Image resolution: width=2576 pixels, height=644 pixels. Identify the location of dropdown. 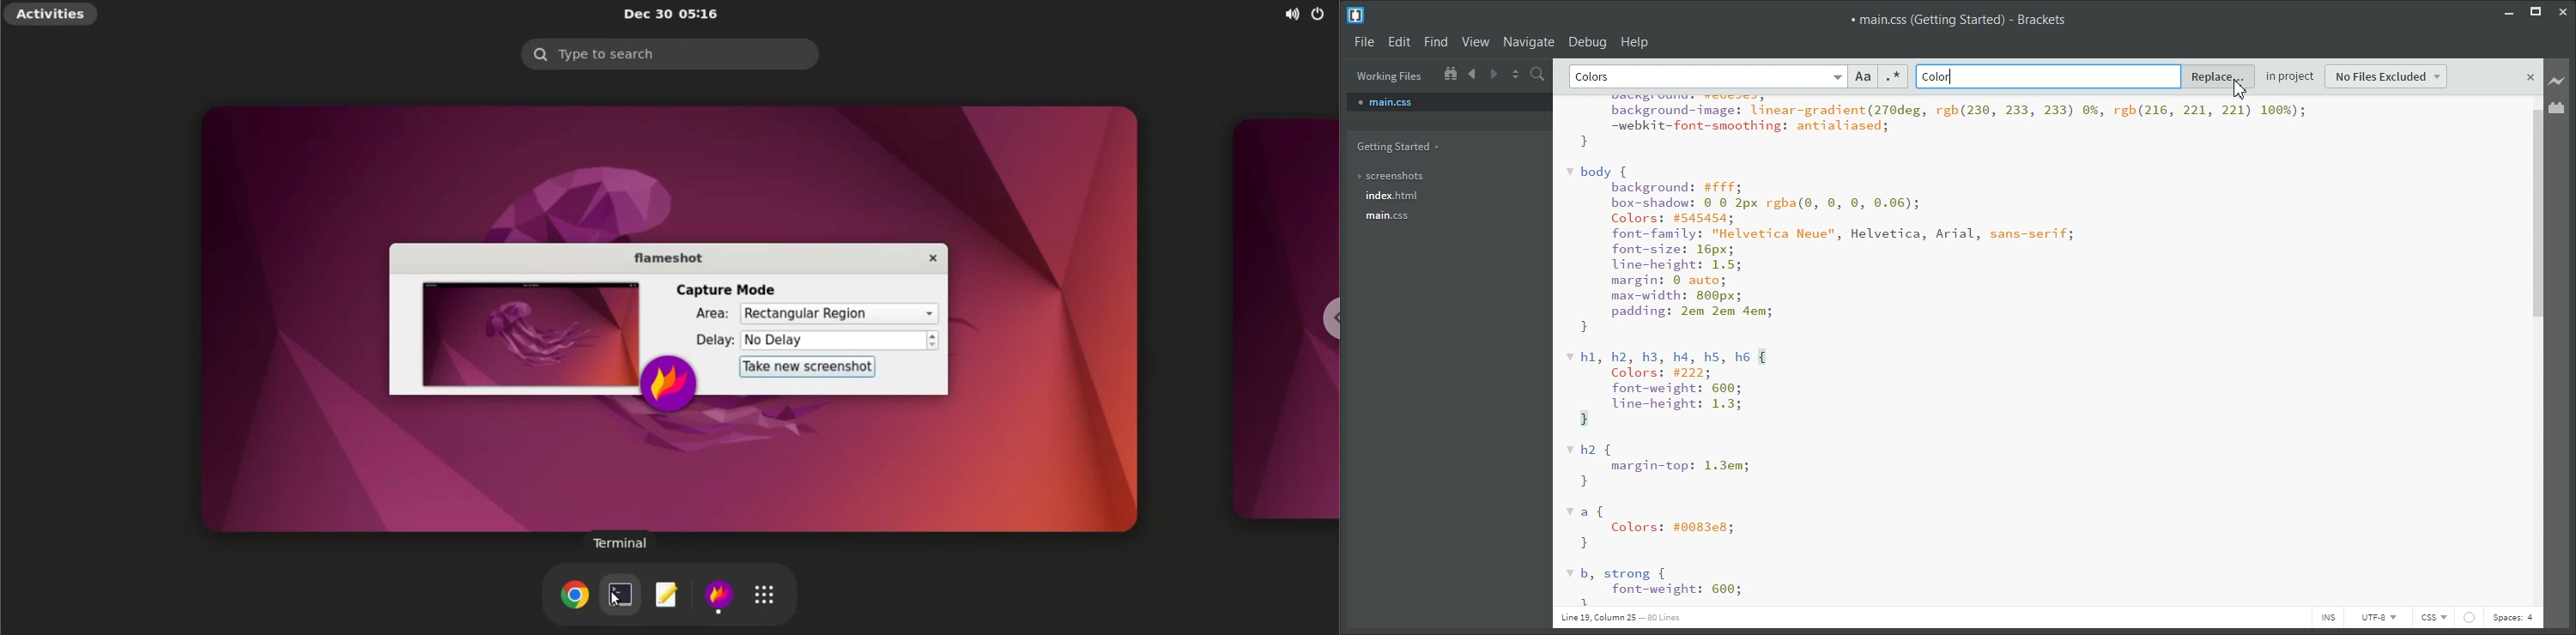
(1835, 76).